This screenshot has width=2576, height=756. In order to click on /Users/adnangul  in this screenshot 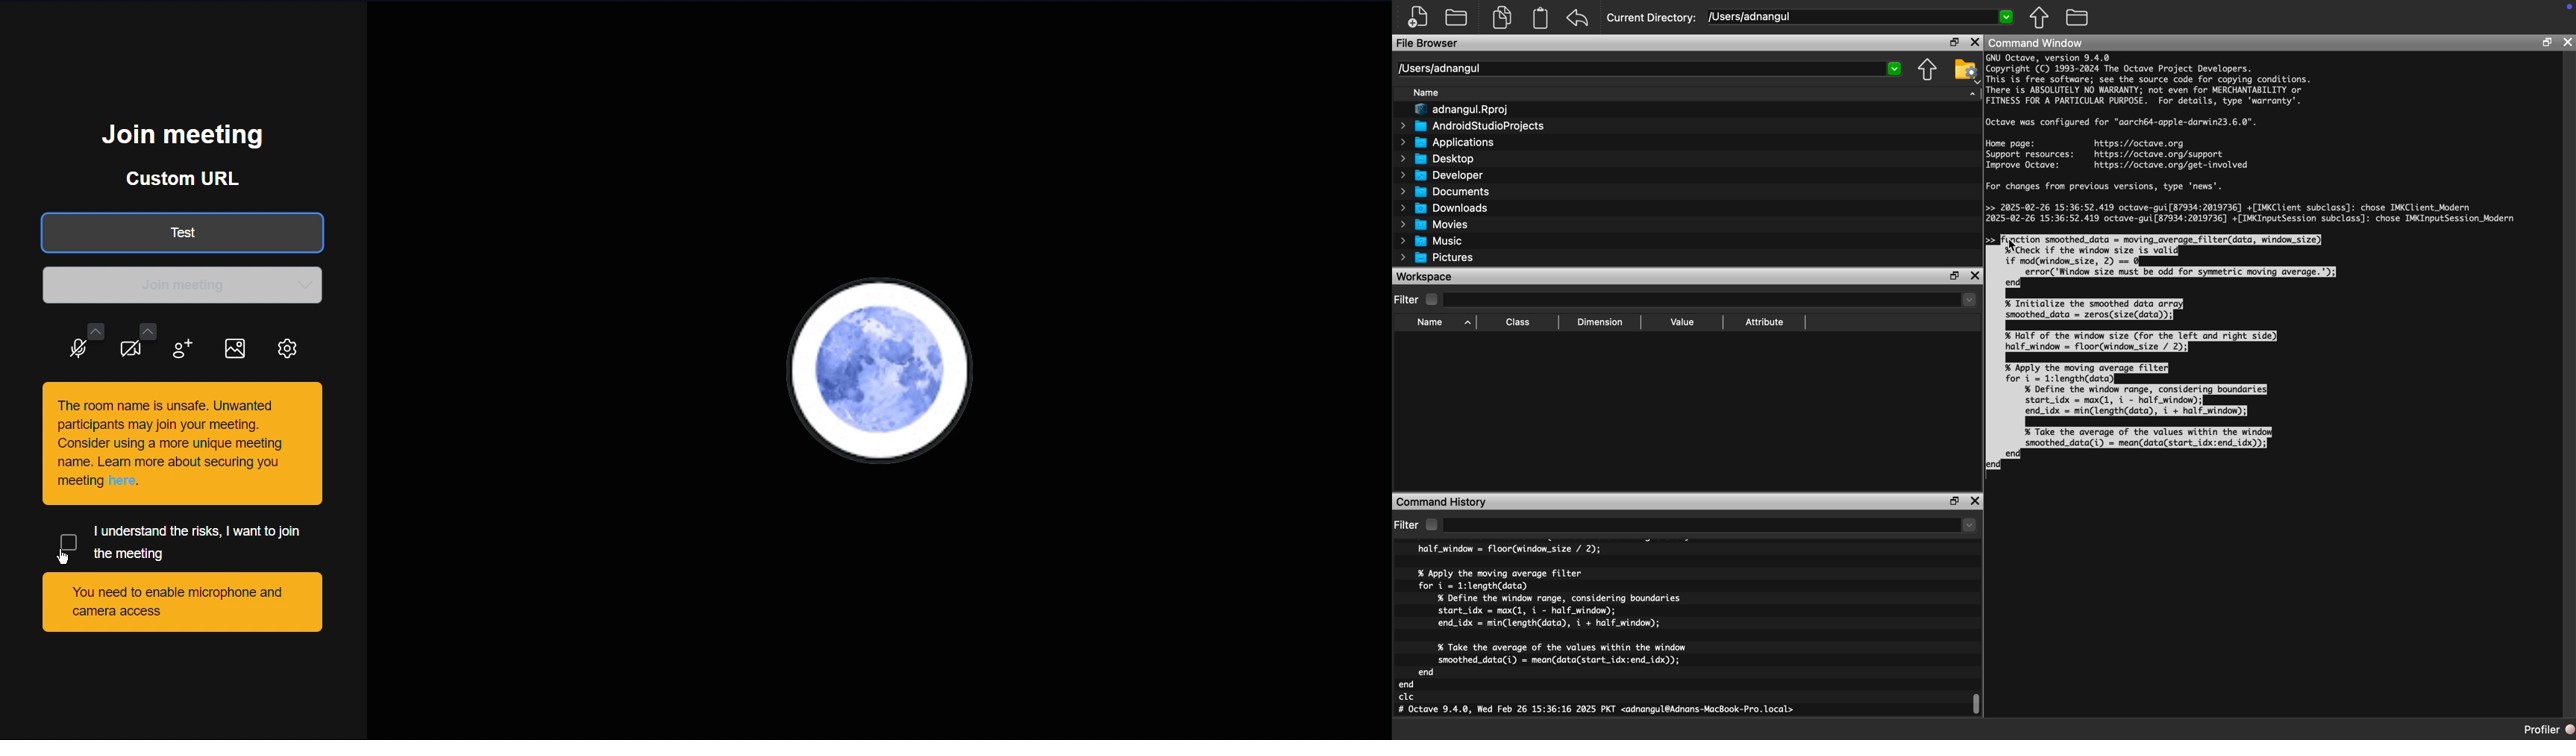, I will do `click(1859, 17)`.